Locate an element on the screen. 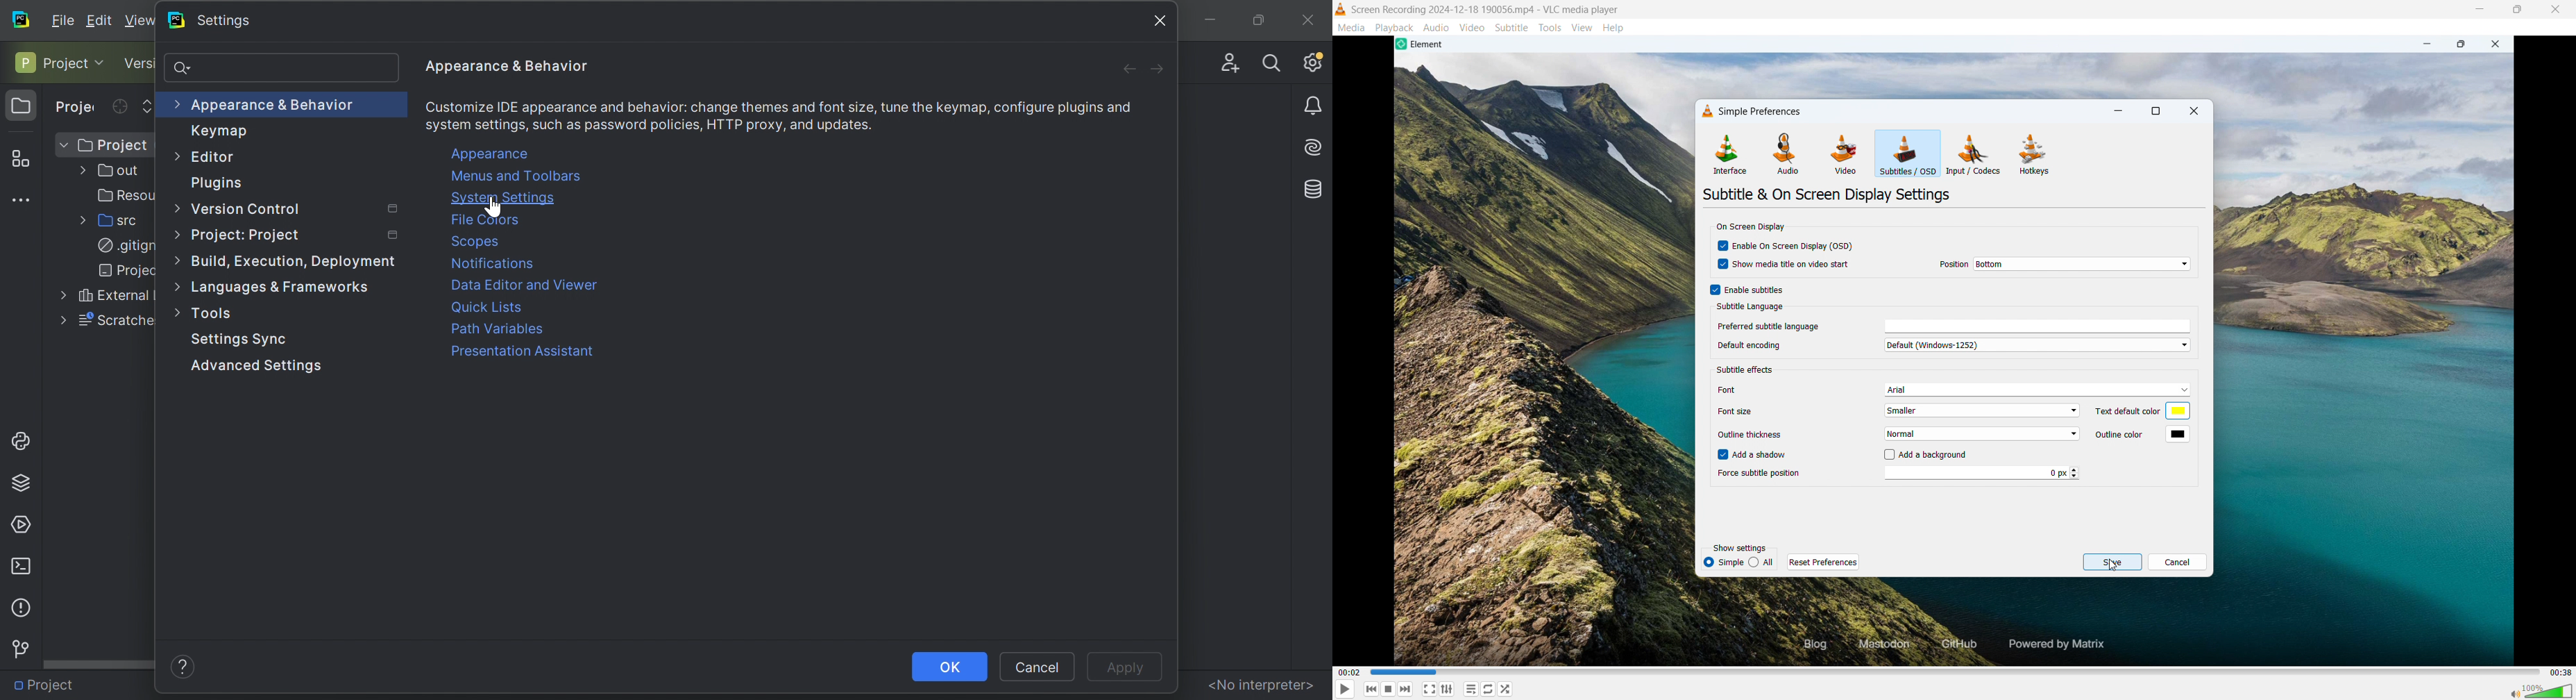 The width and height of the screenshot is (2576, 700). Cancel  is located at coordinates (2177, 562).